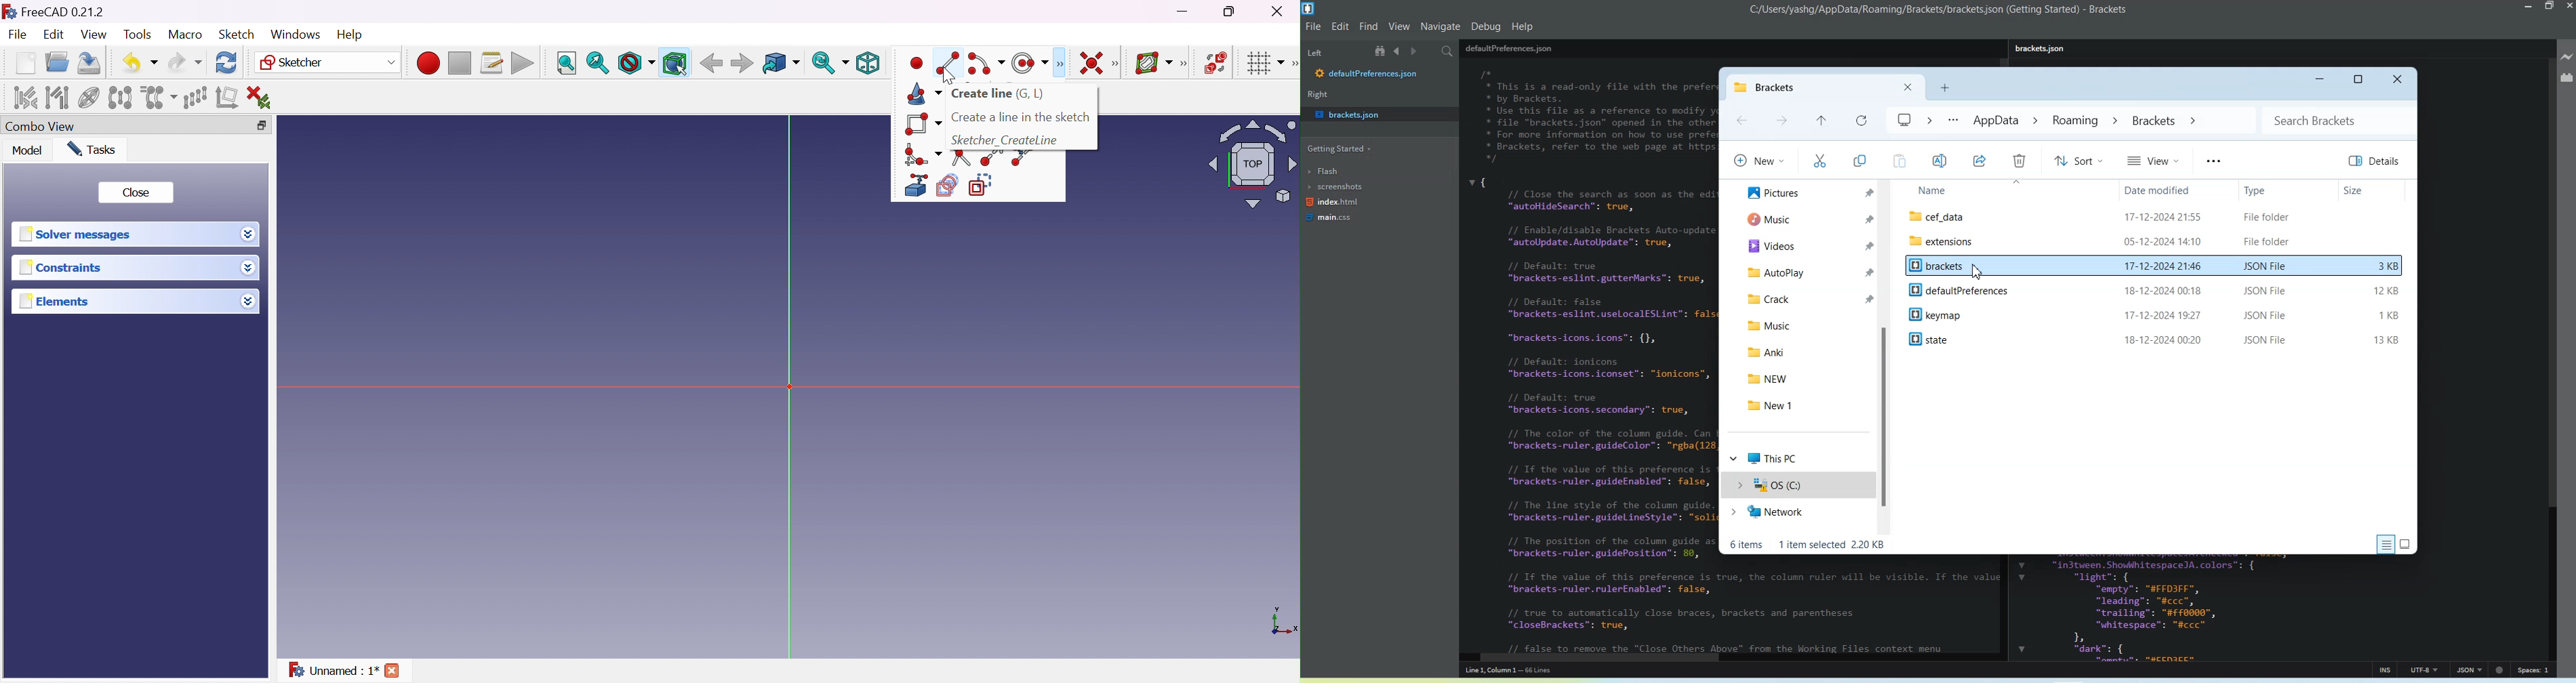  What do you see at coordinates (2213, 161) in the screenshot?
I see `More` at bounding box center [2213, 161].